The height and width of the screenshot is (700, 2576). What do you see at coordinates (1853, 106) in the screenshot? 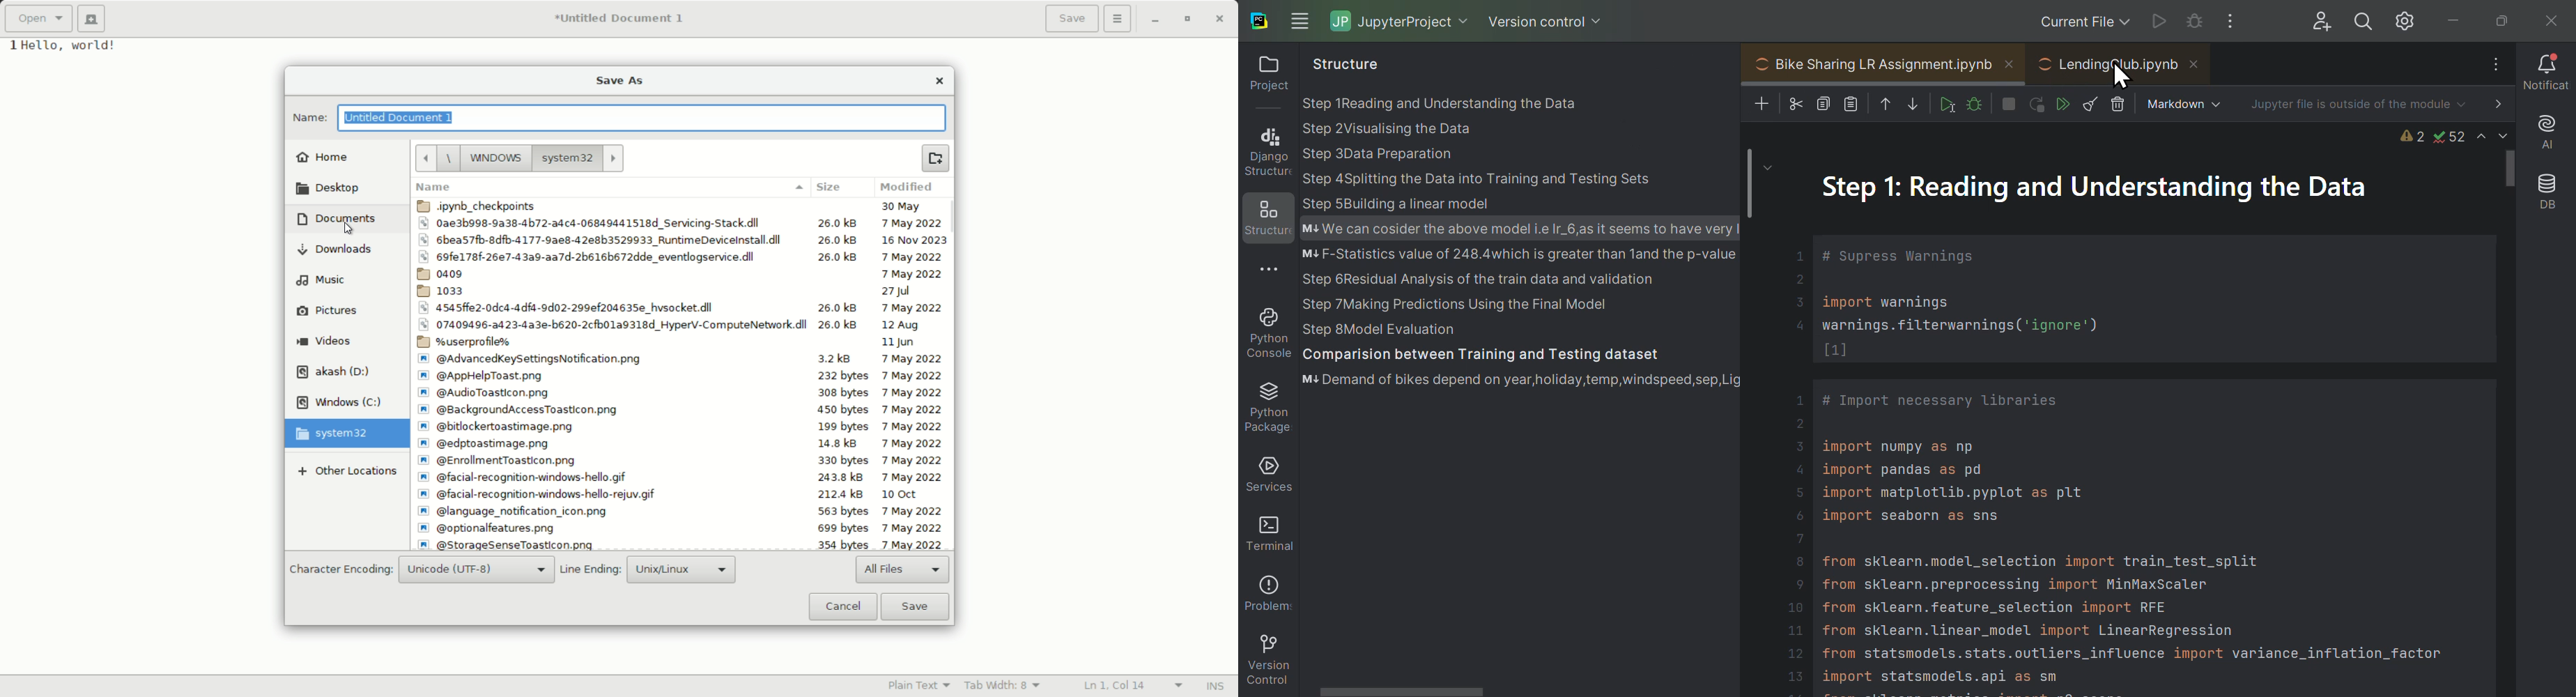
I see `Paste` at bounding box center [1853, 106].